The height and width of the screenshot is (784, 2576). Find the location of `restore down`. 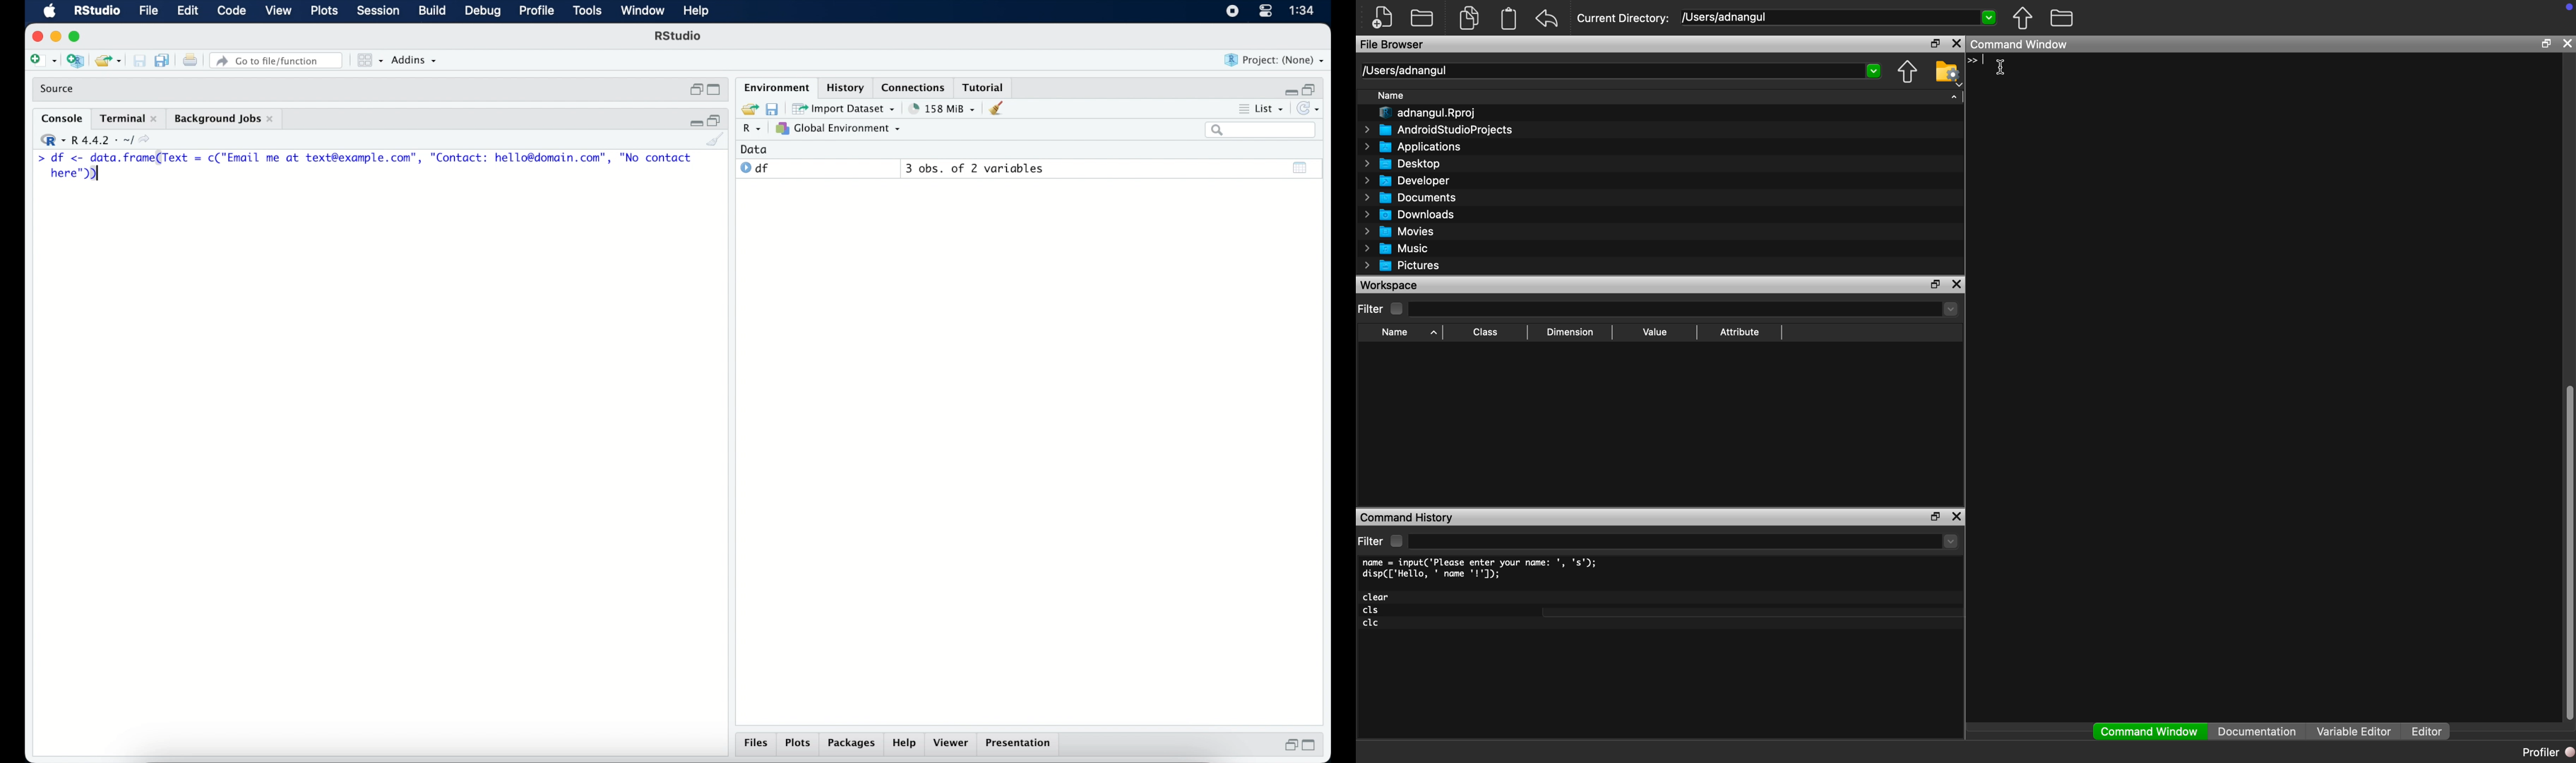

restore down is located at coordinates (1289, 747).